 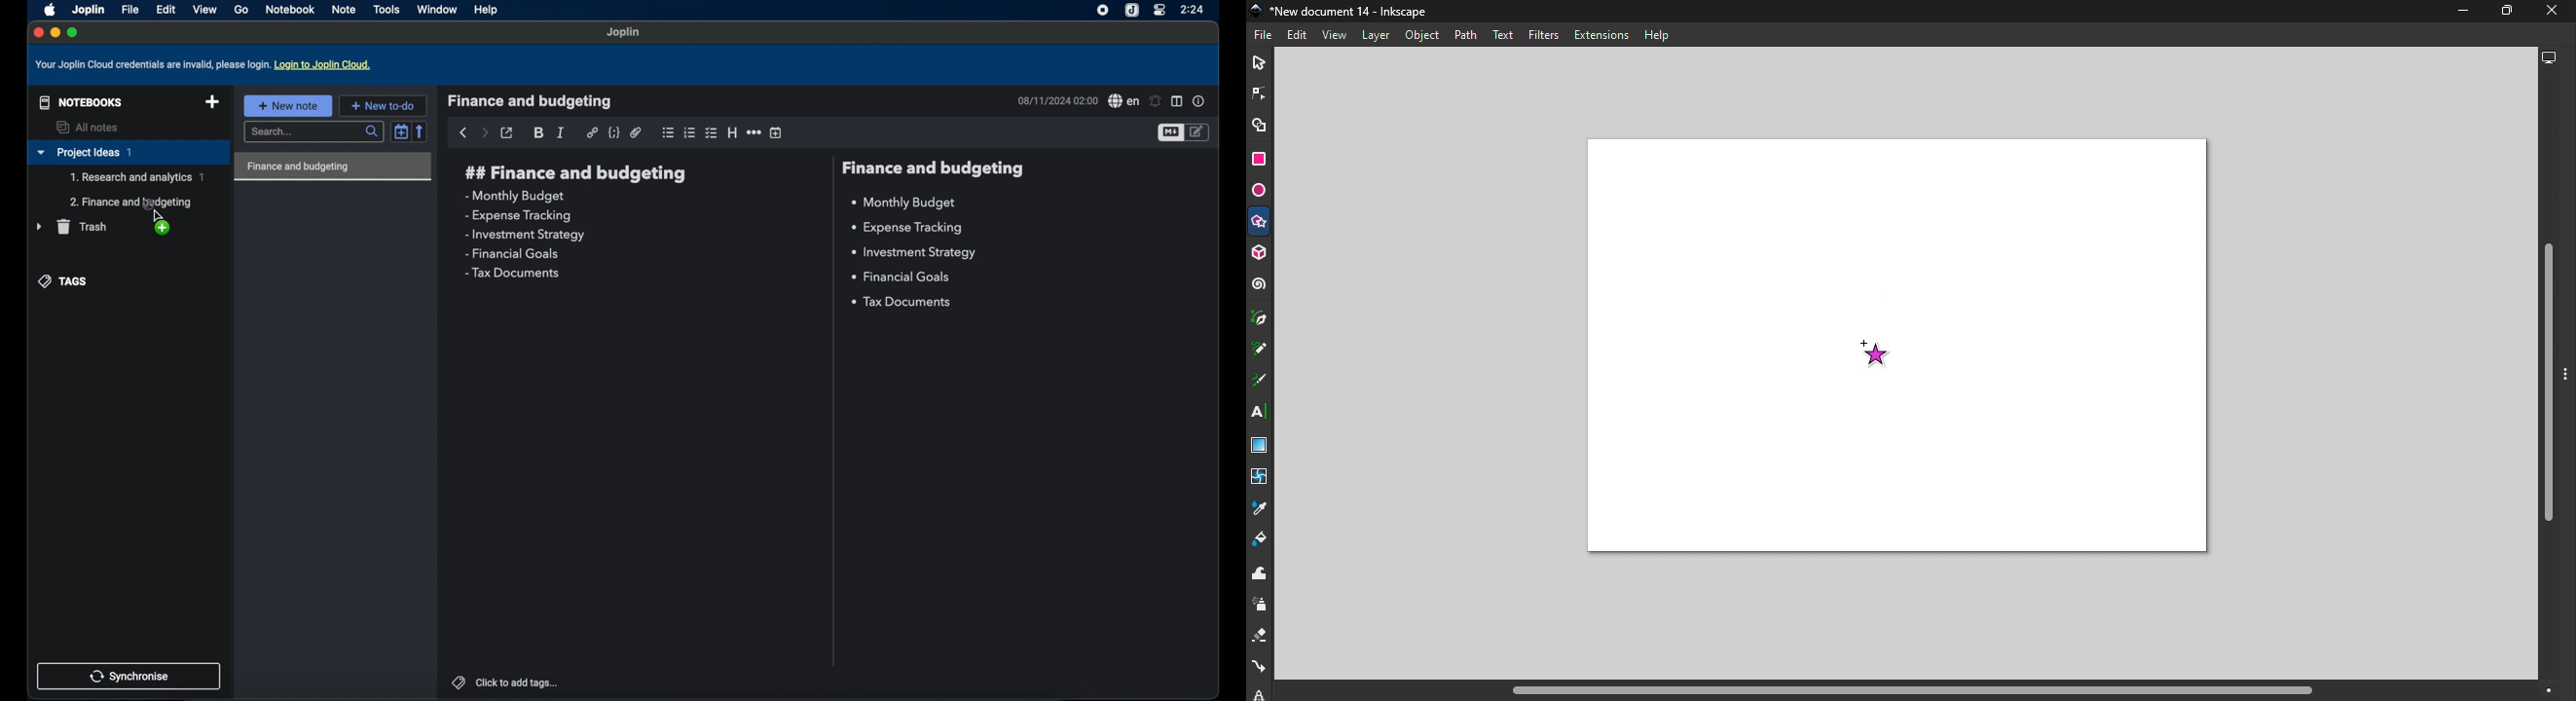 What do you see at coordinates (561, 132) in the screenshot?
I see `italic` at bounding box center [561, 132].